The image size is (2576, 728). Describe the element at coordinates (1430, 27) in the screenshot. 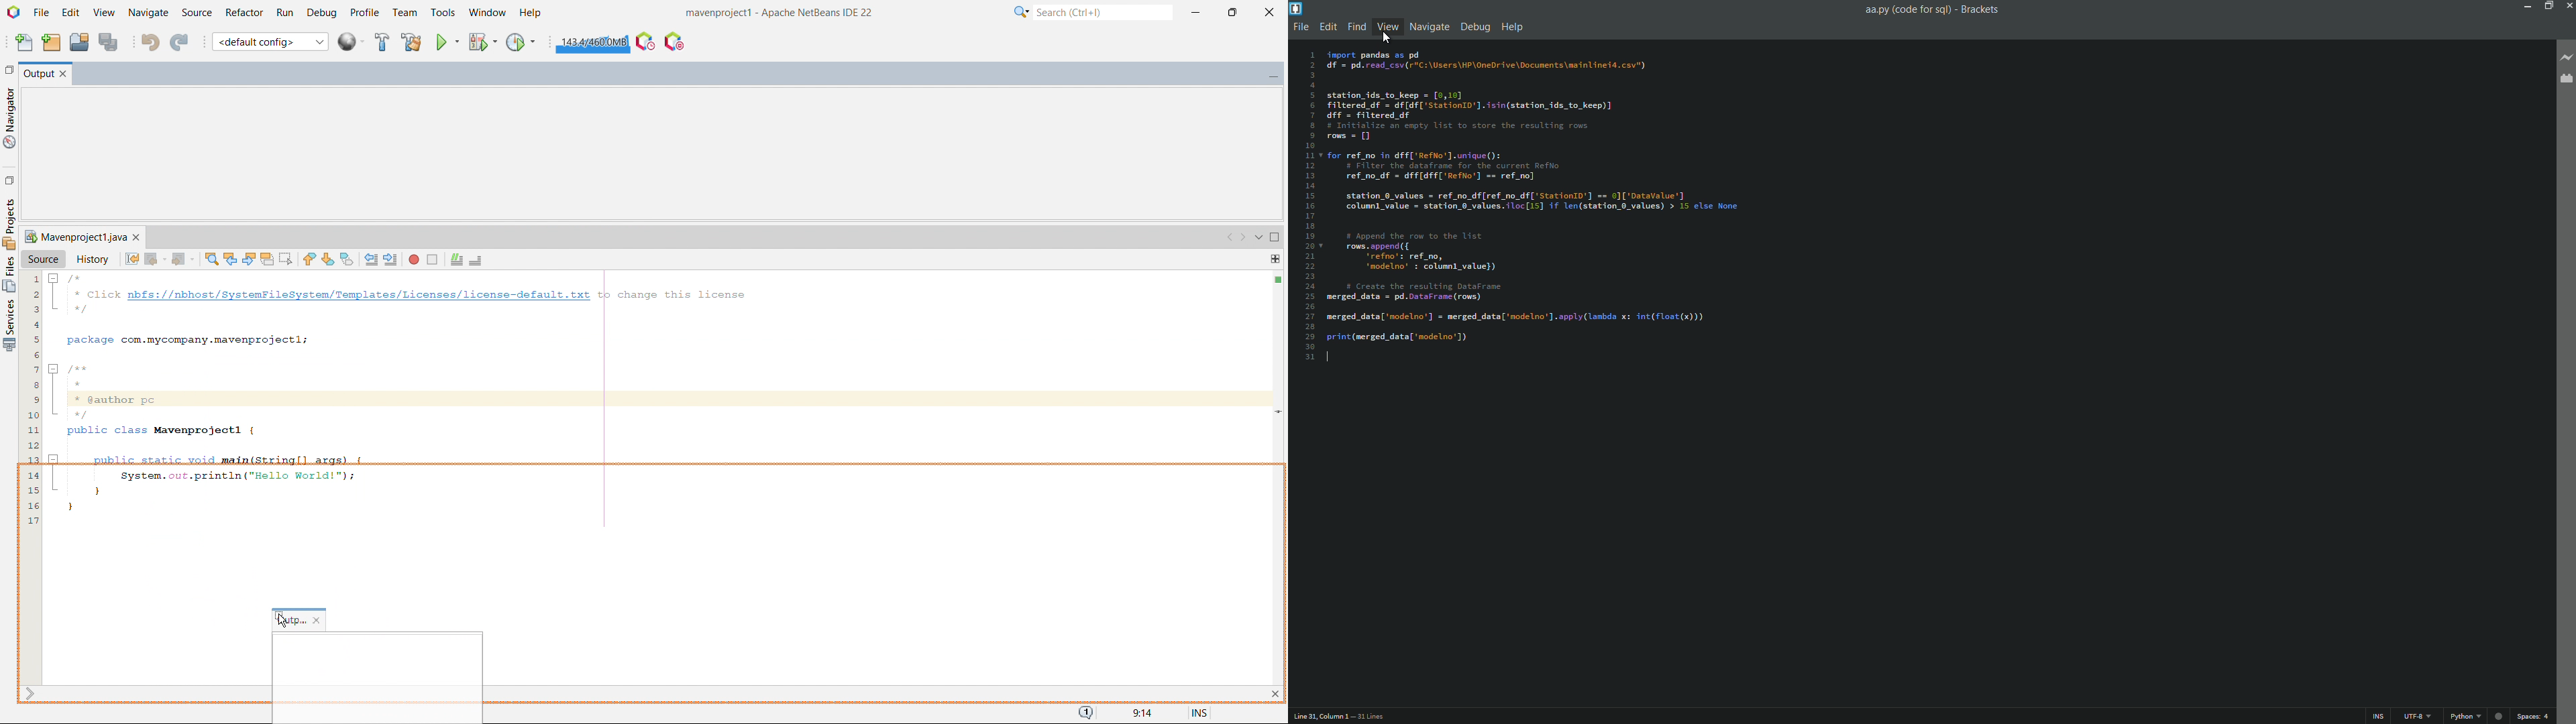

I see `navigate menu` at that location.